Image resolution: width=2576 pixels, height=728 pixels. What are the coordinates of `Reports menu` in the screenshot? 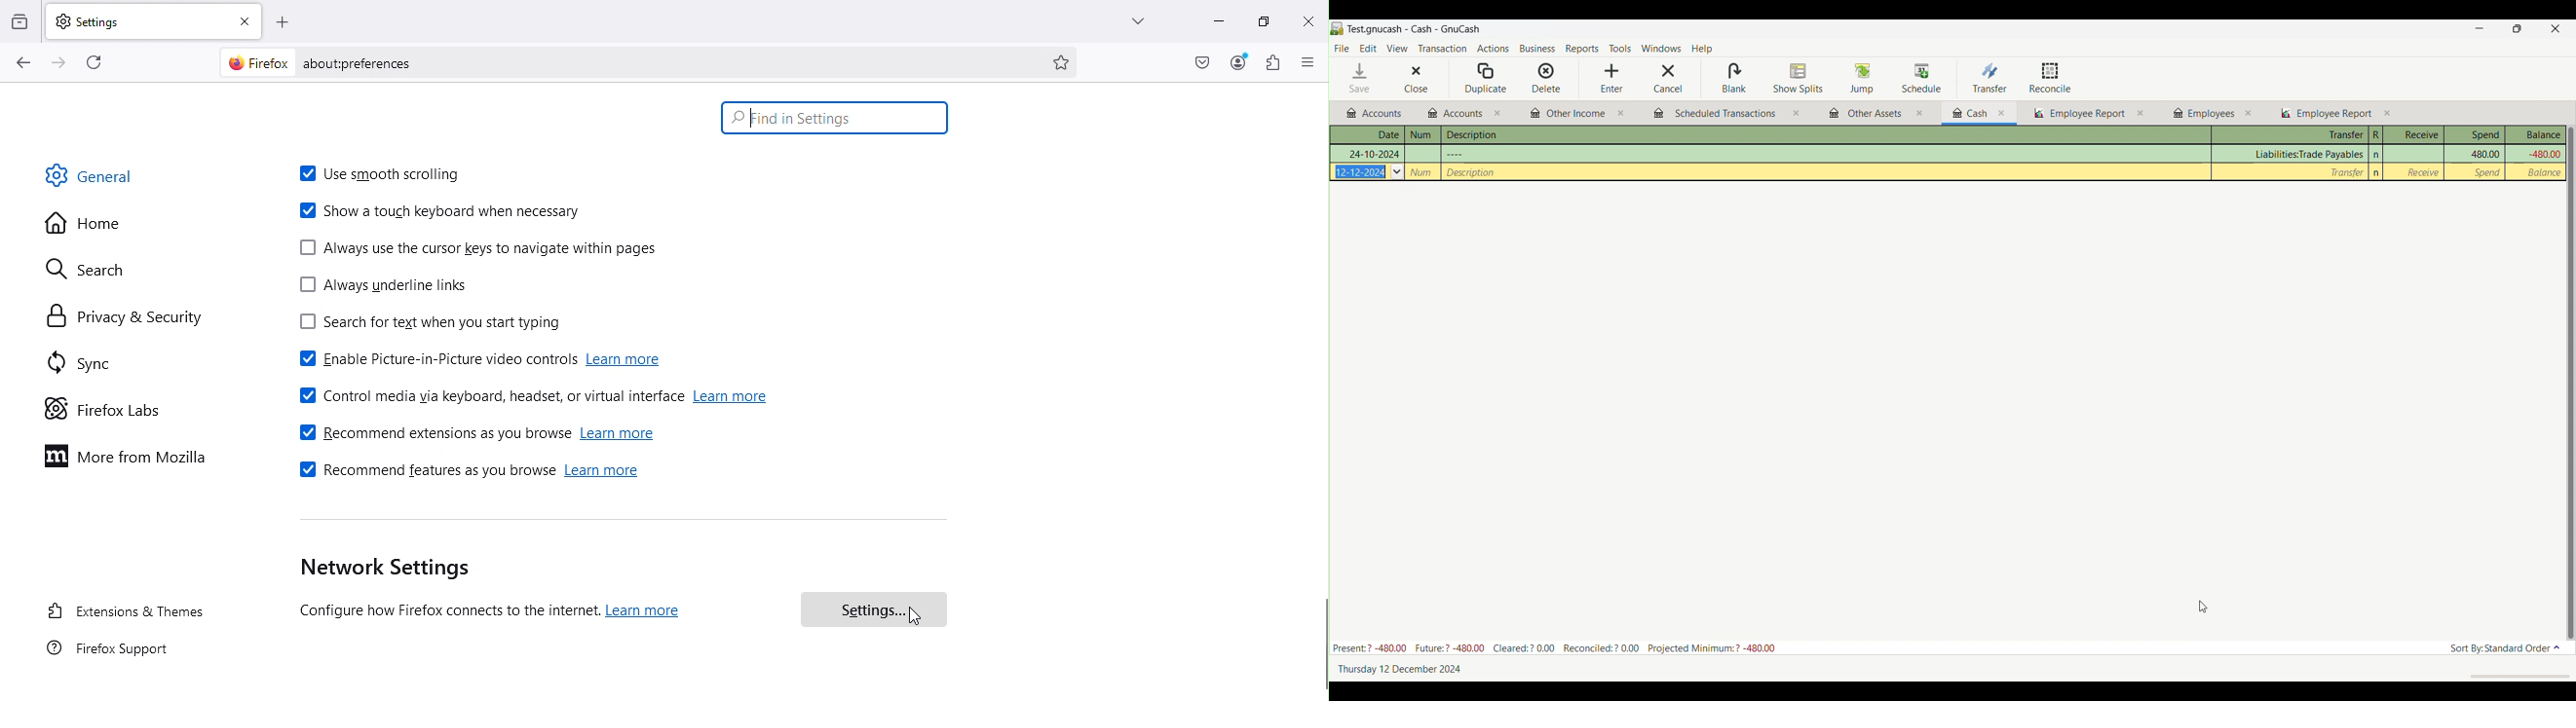 It's located at (1582, 49).